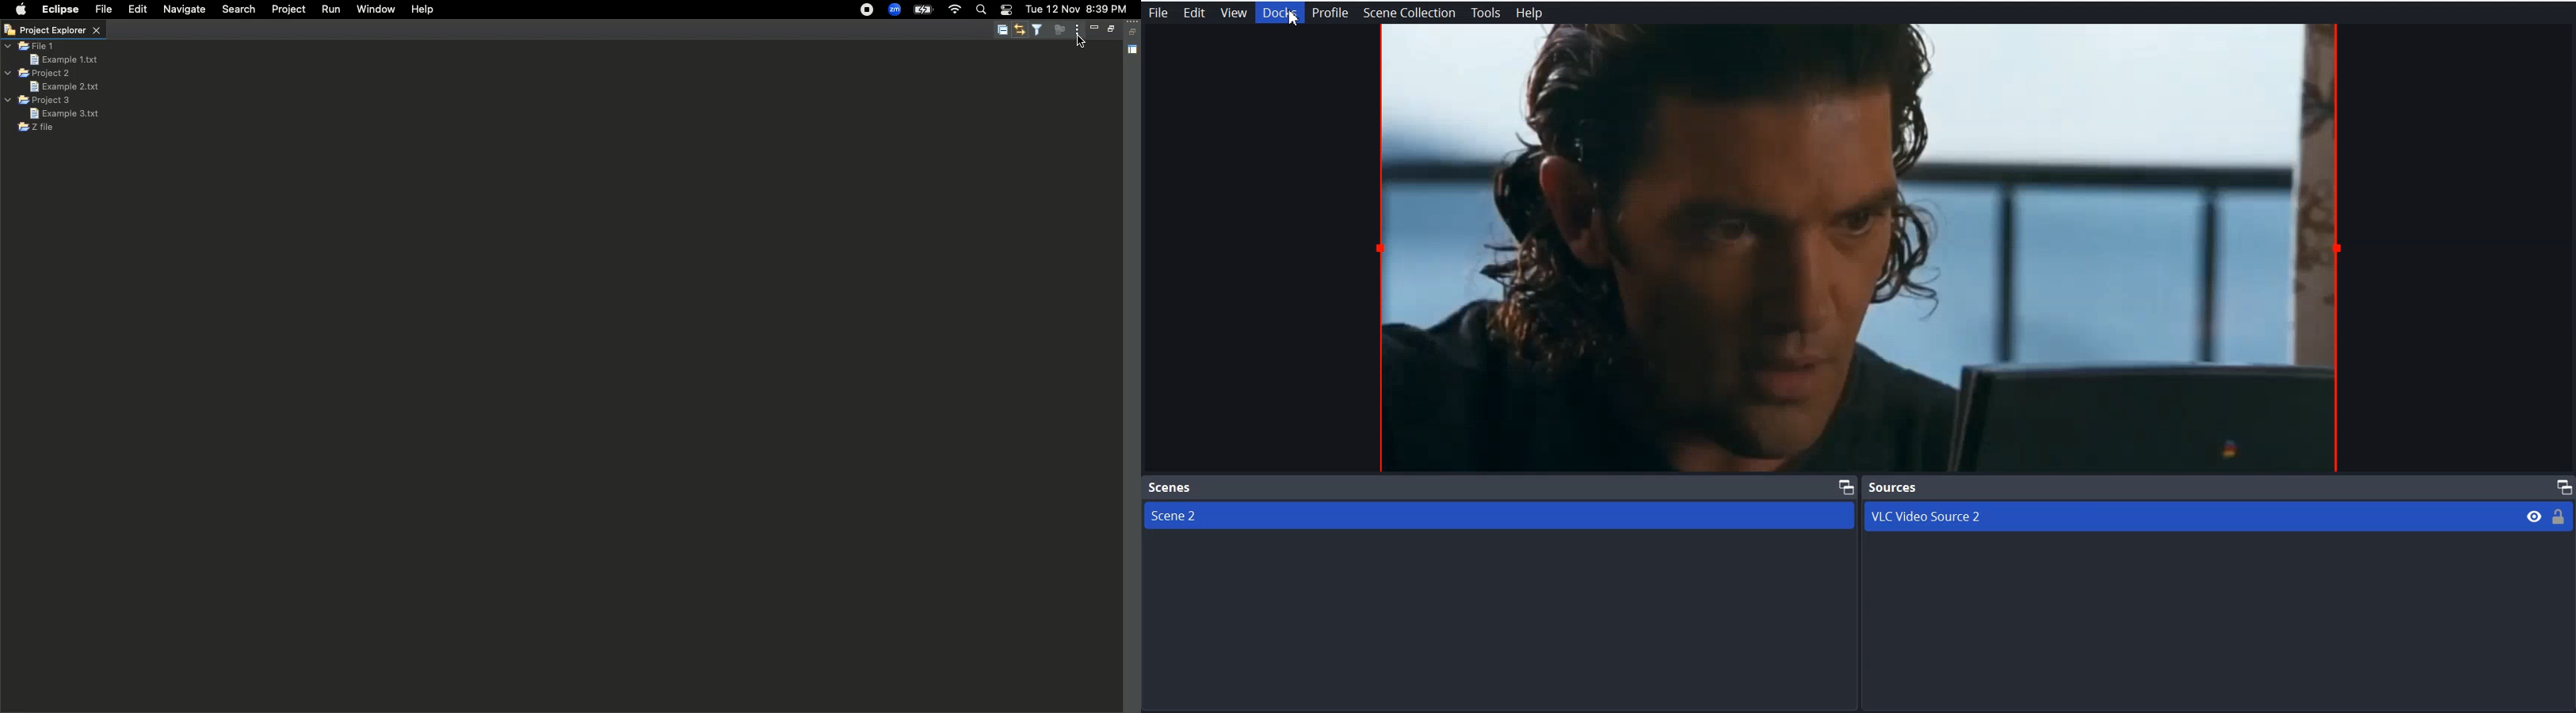 The image size is (2576, 728). What do you see at coordinates (1233, 13) in the screenshot?
I see `View` at bounding box center [1233, 13].